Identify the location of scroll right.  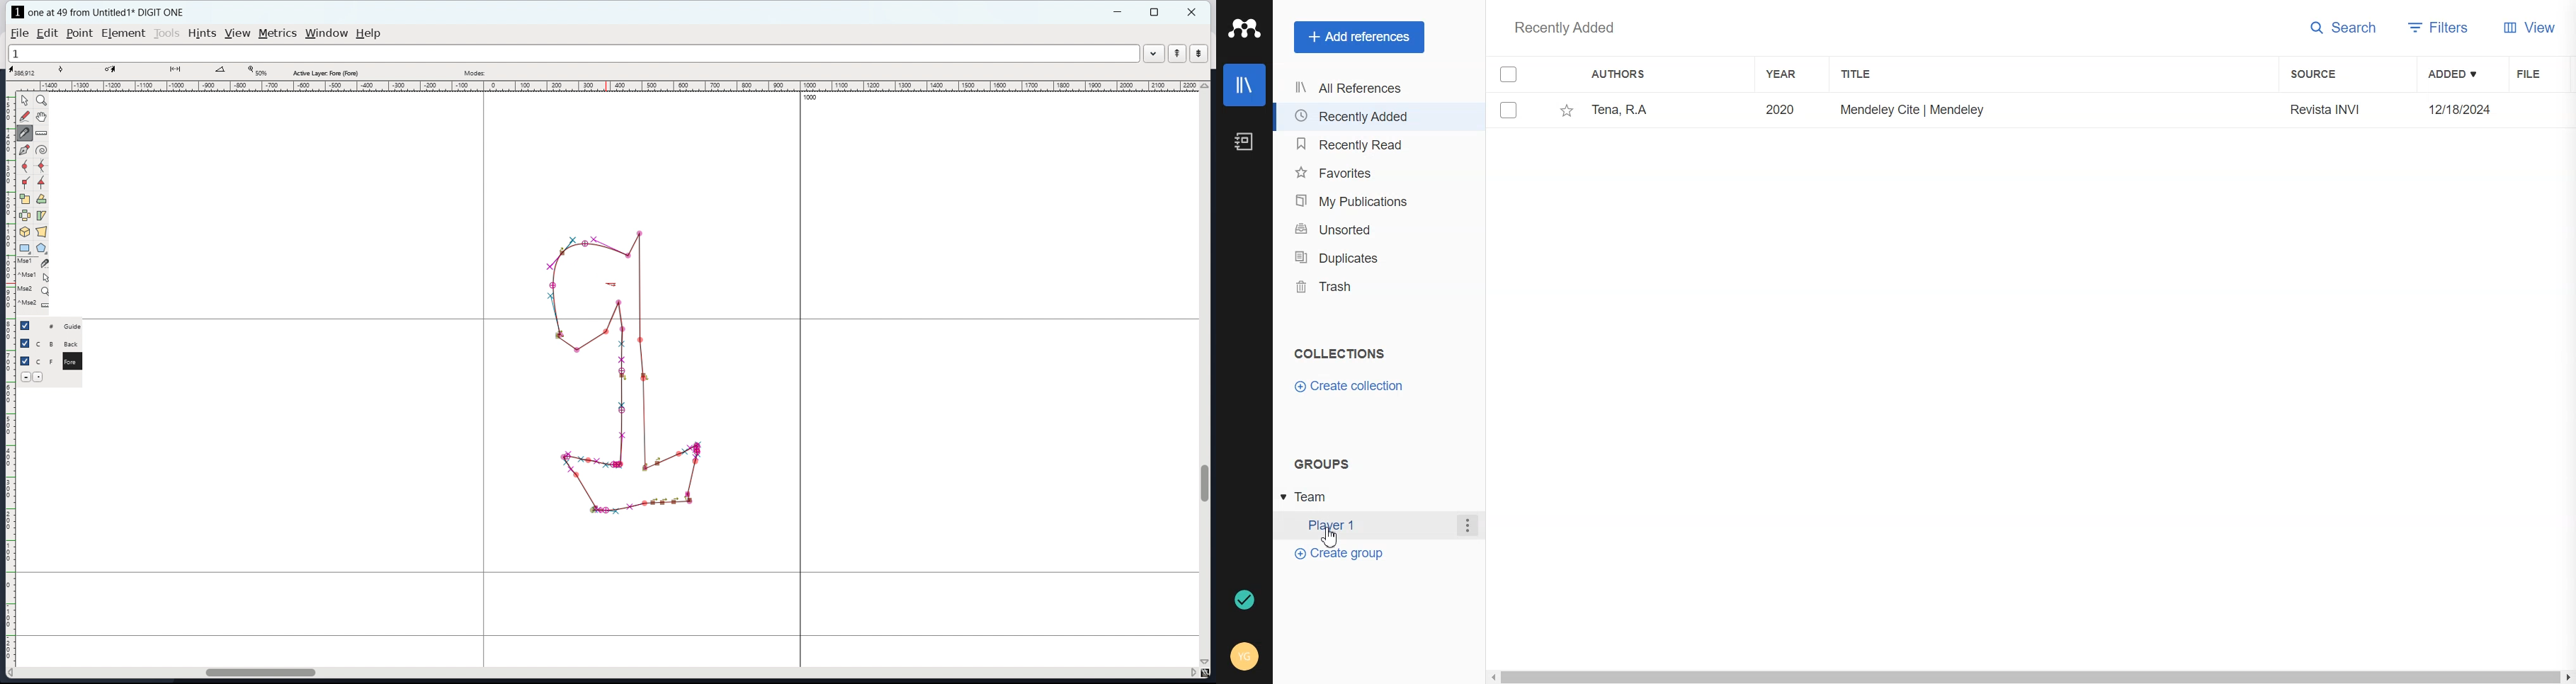
(2568, 677).